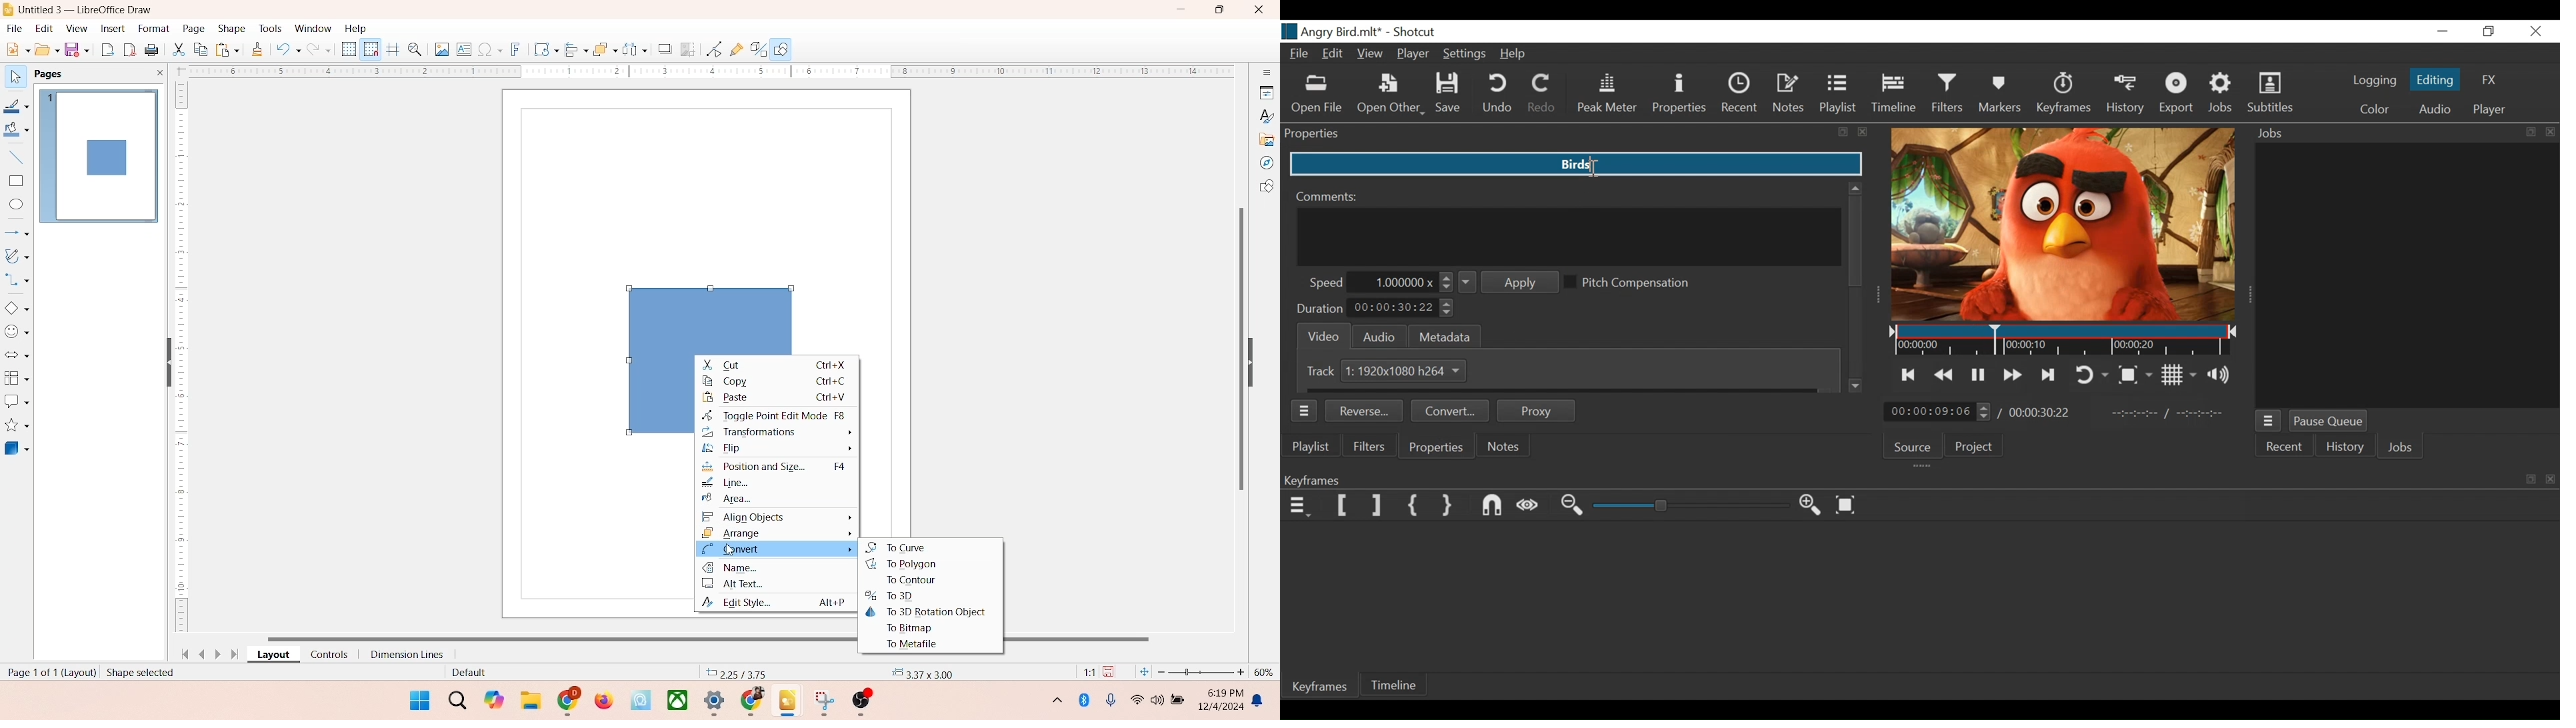  What do you see at coordinates (87, 8) in the screenshot?
I see `title` at bounding box center [87, 8].